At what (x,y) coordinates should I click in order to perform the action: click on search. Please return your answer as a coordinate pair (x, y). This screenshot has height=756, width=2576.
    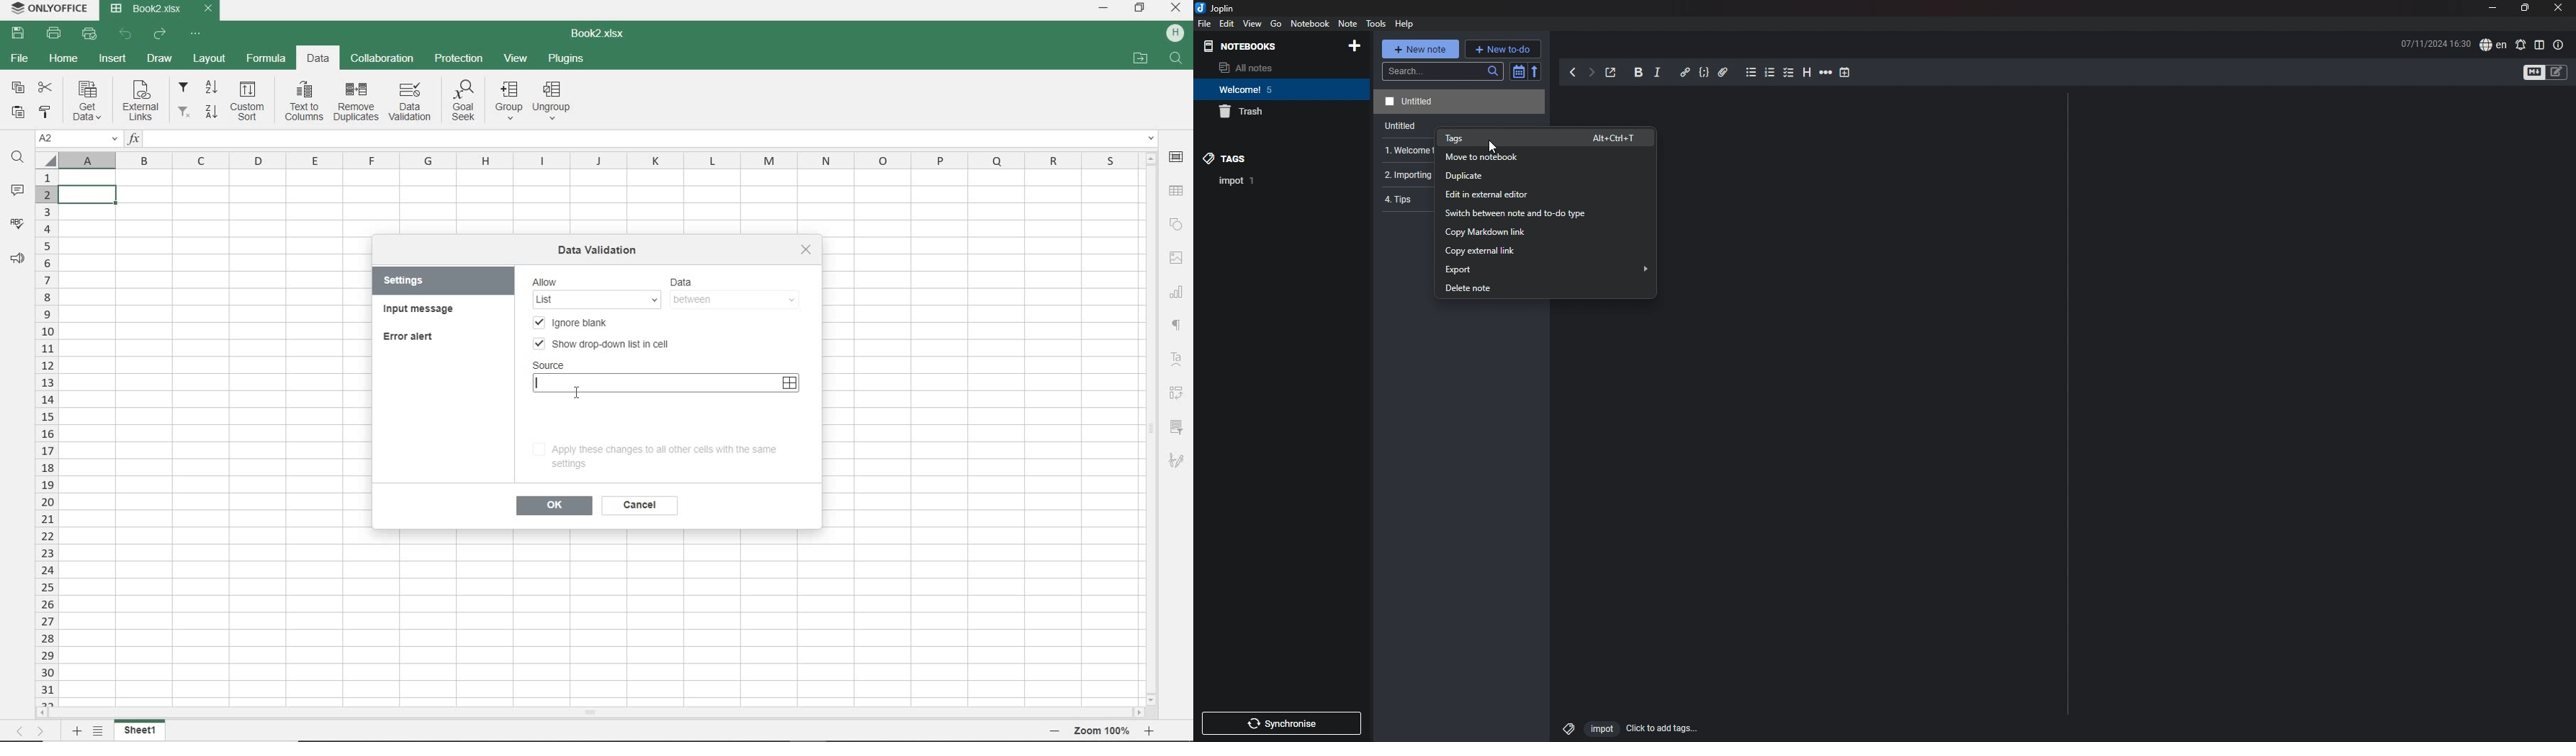
    Looking at the image, I should click on (1443, 71).